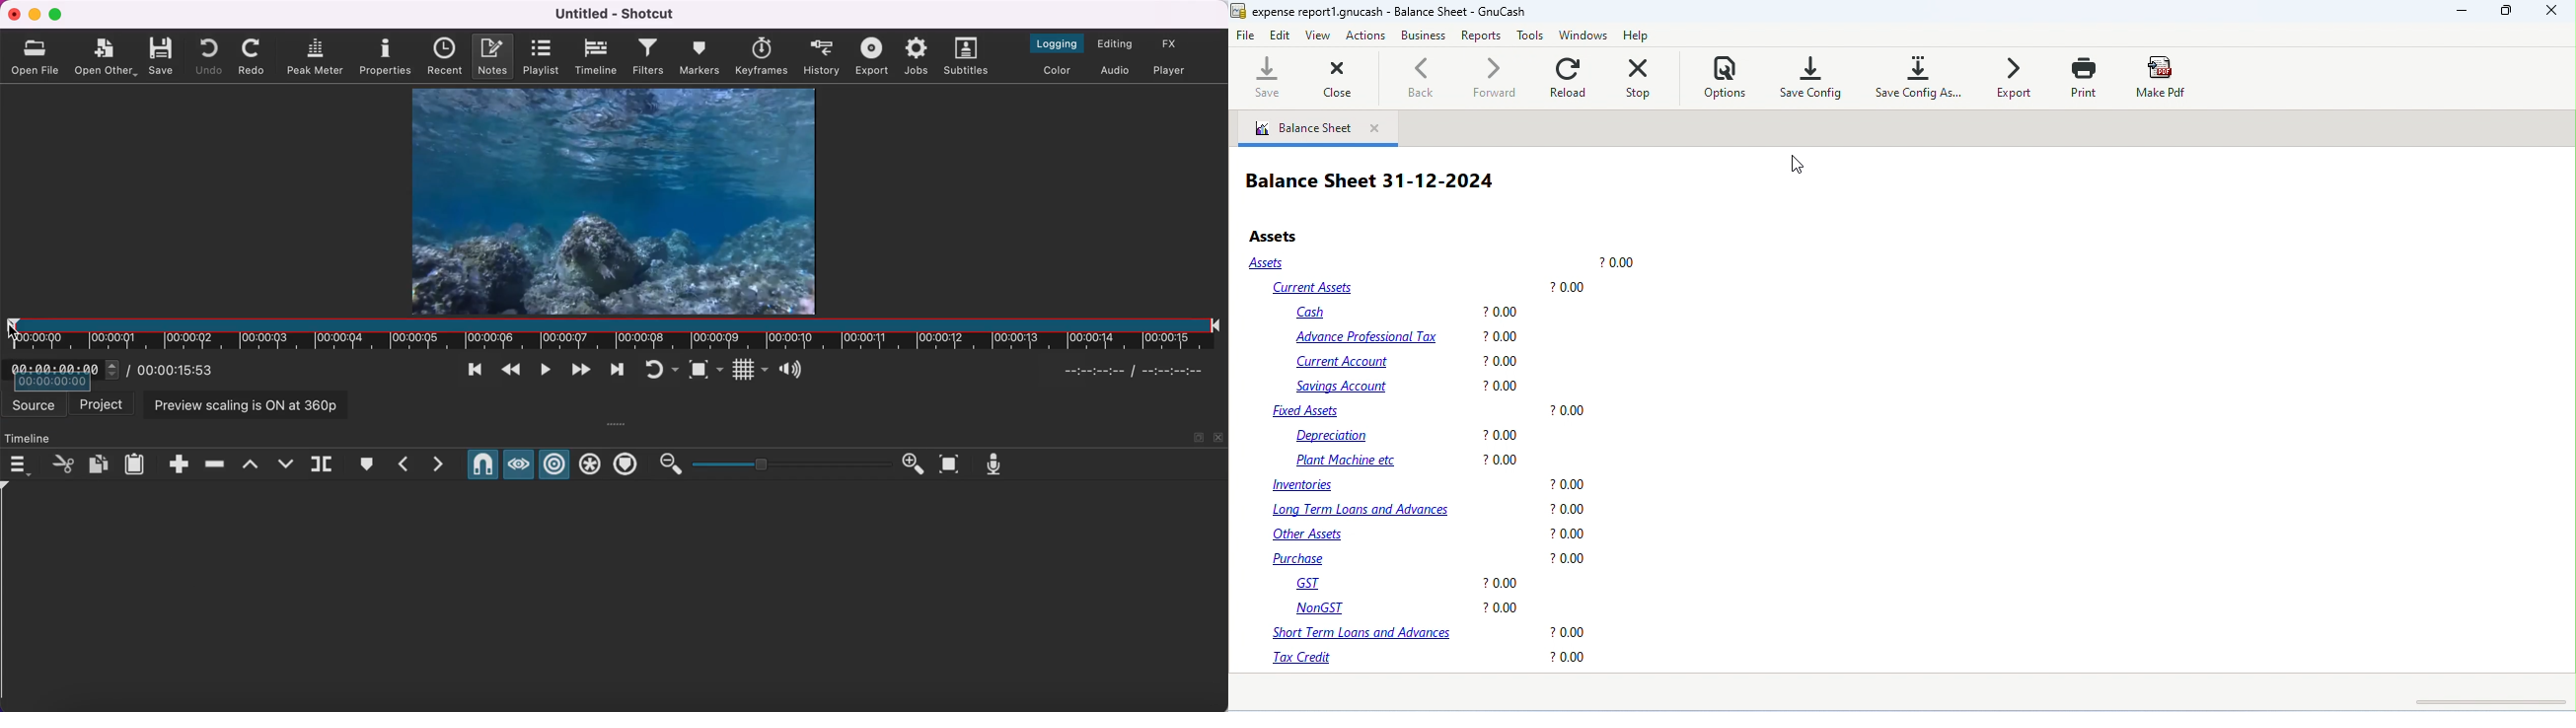 Image resolution: width=2576 pixels, height=728 pixels. I want to click on open other, so click(107, 57).